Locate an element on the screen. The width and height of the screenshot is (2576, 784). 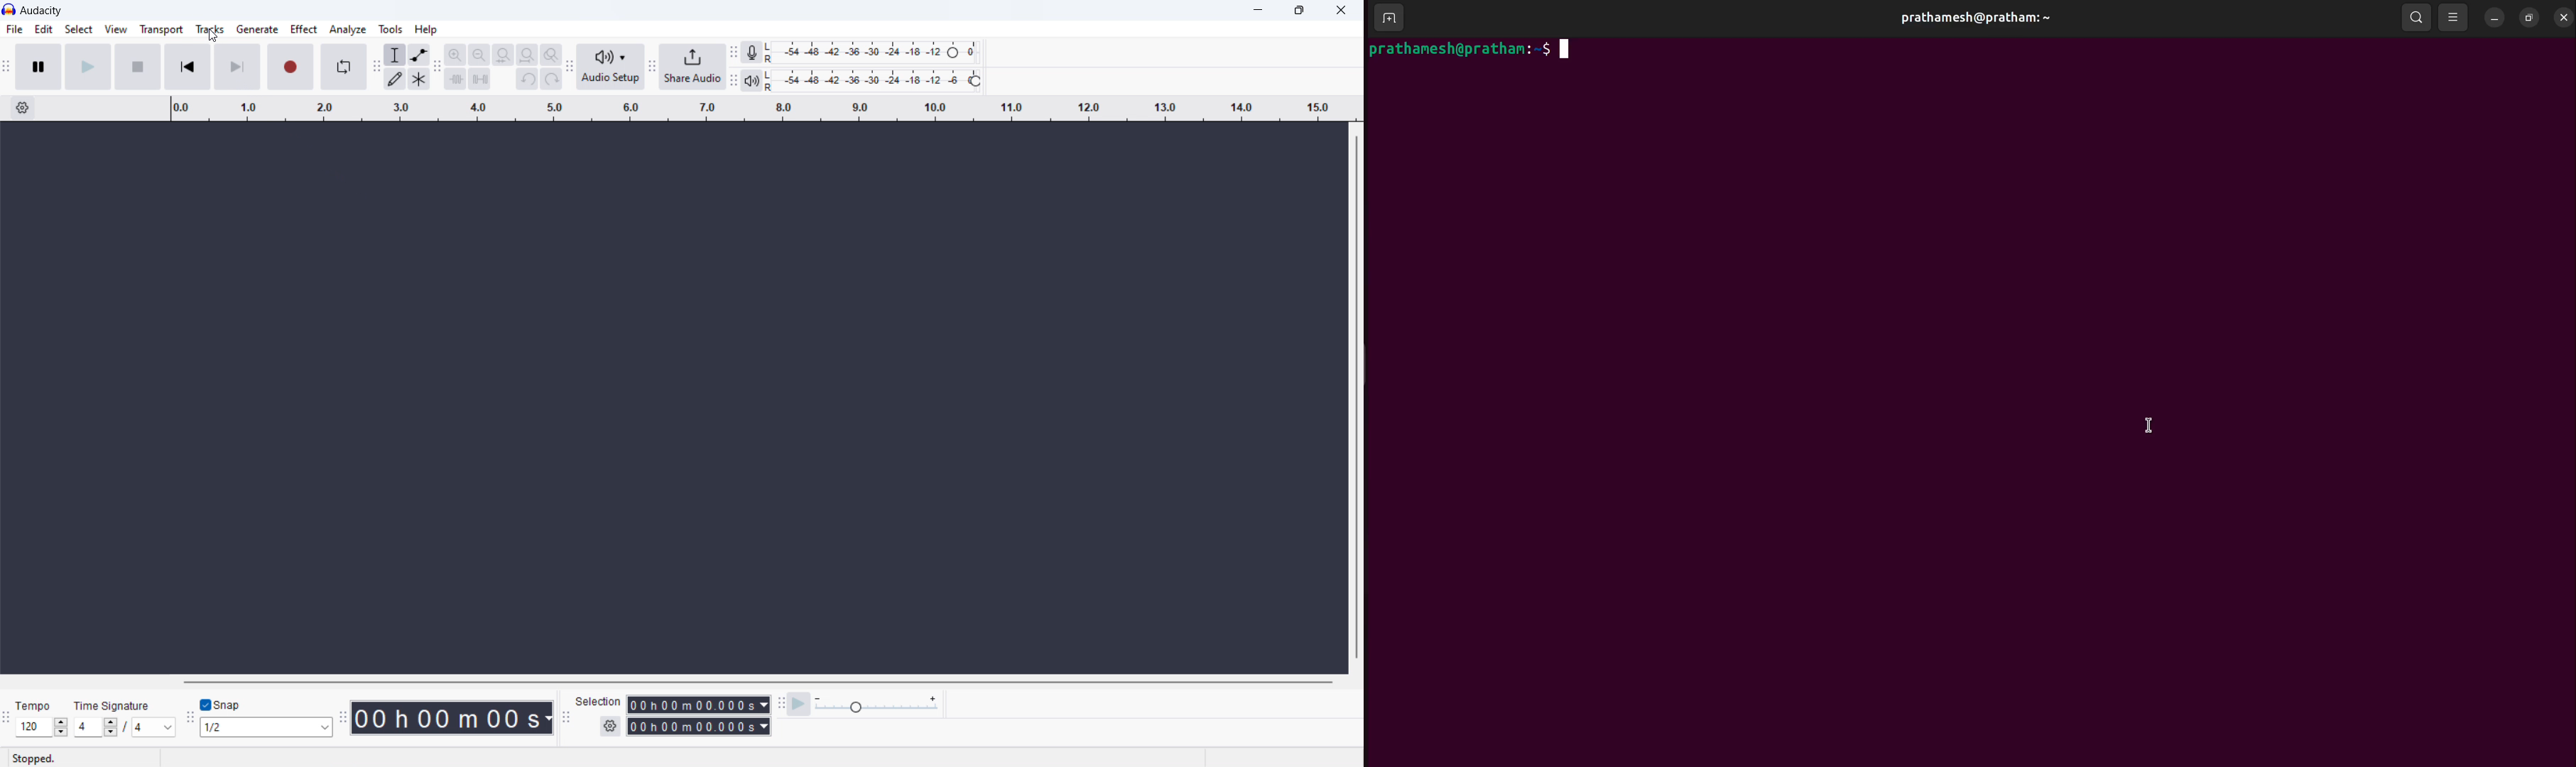
zoom in is located at coordinates (455, 54).